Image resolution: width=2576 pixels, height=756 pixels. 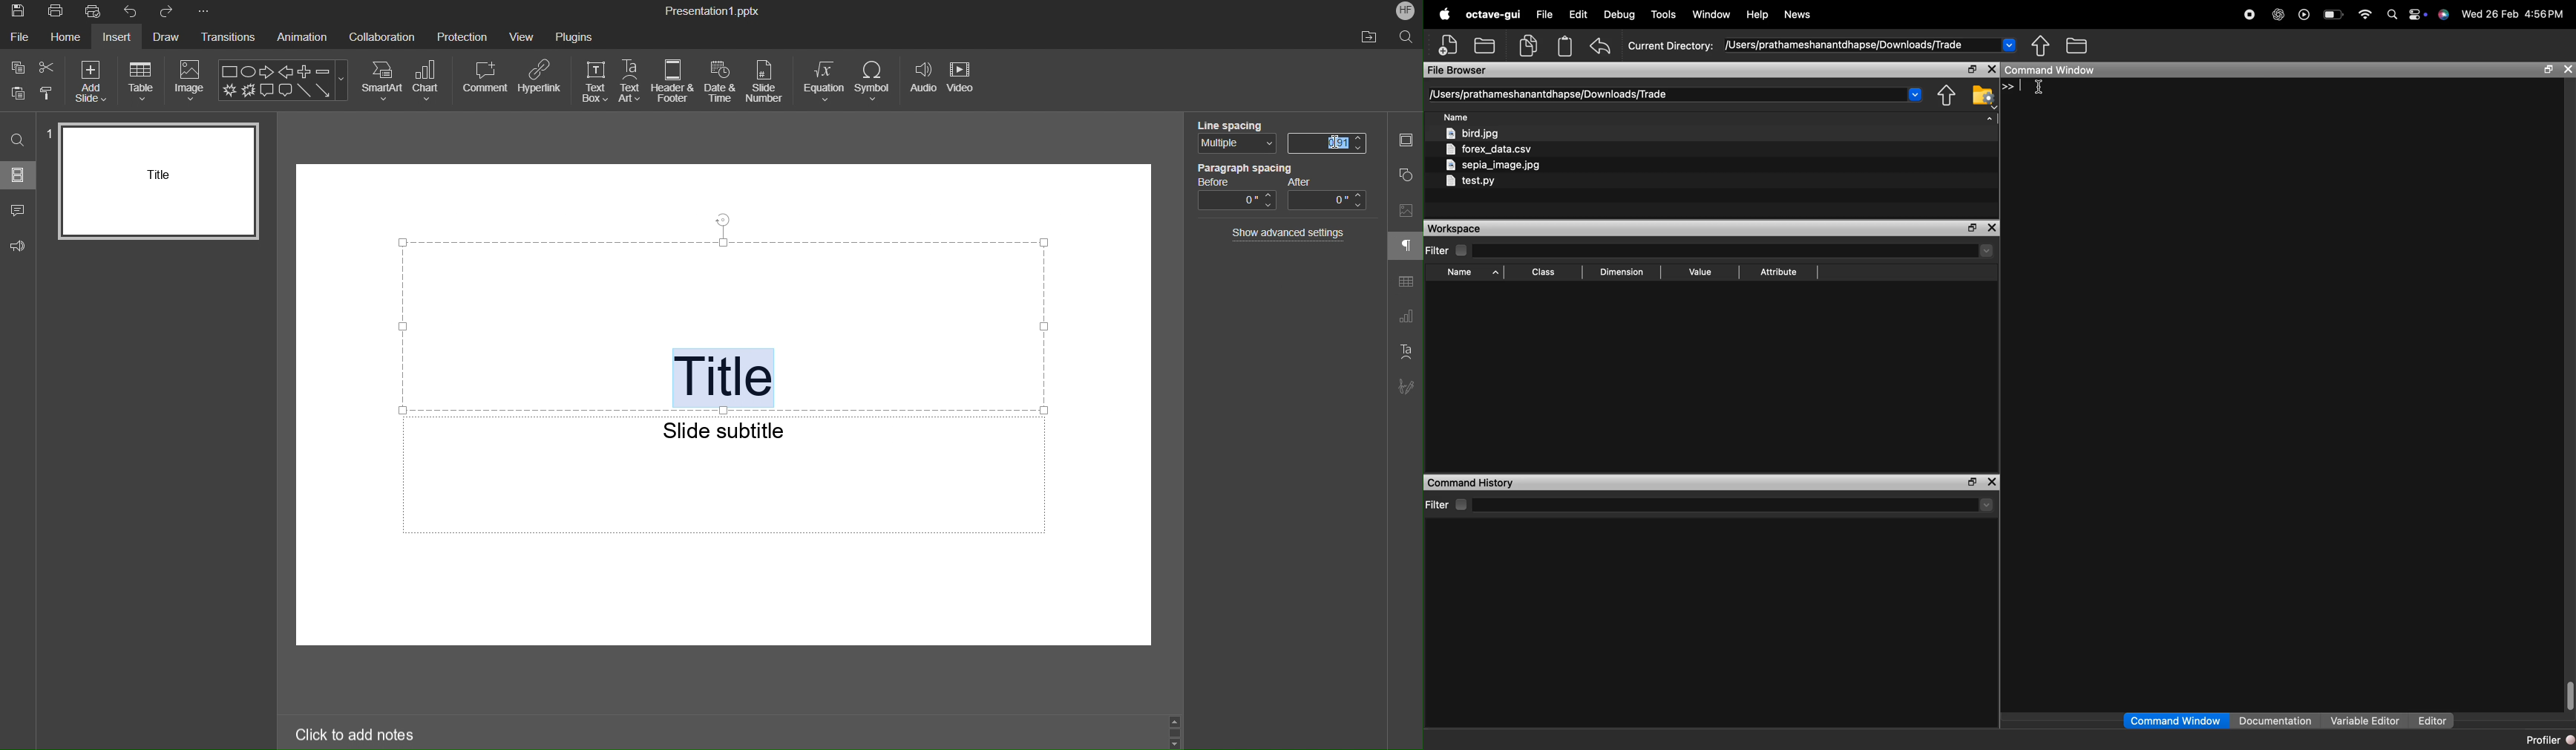 What do you see at coordinates (1236, 195) in the screenshot?
I see `Before` at bounding box center [1236, 195].